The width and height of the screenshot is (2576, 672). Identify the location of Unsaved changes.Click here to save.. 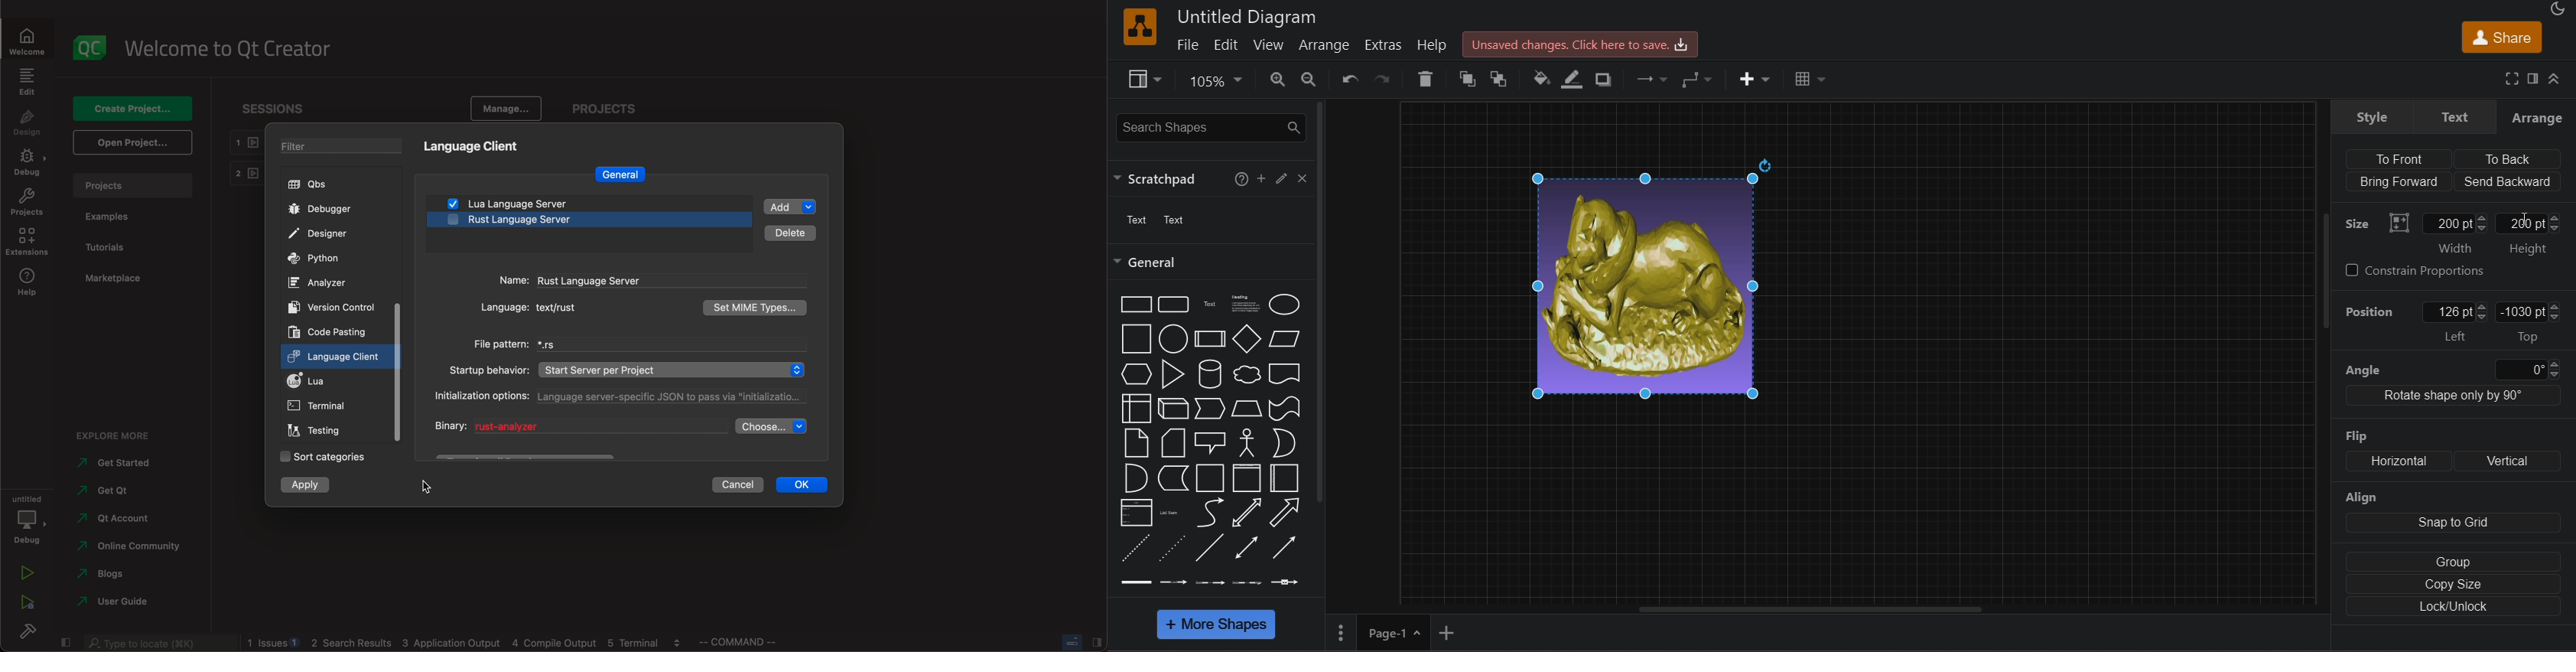
(1580, 43).